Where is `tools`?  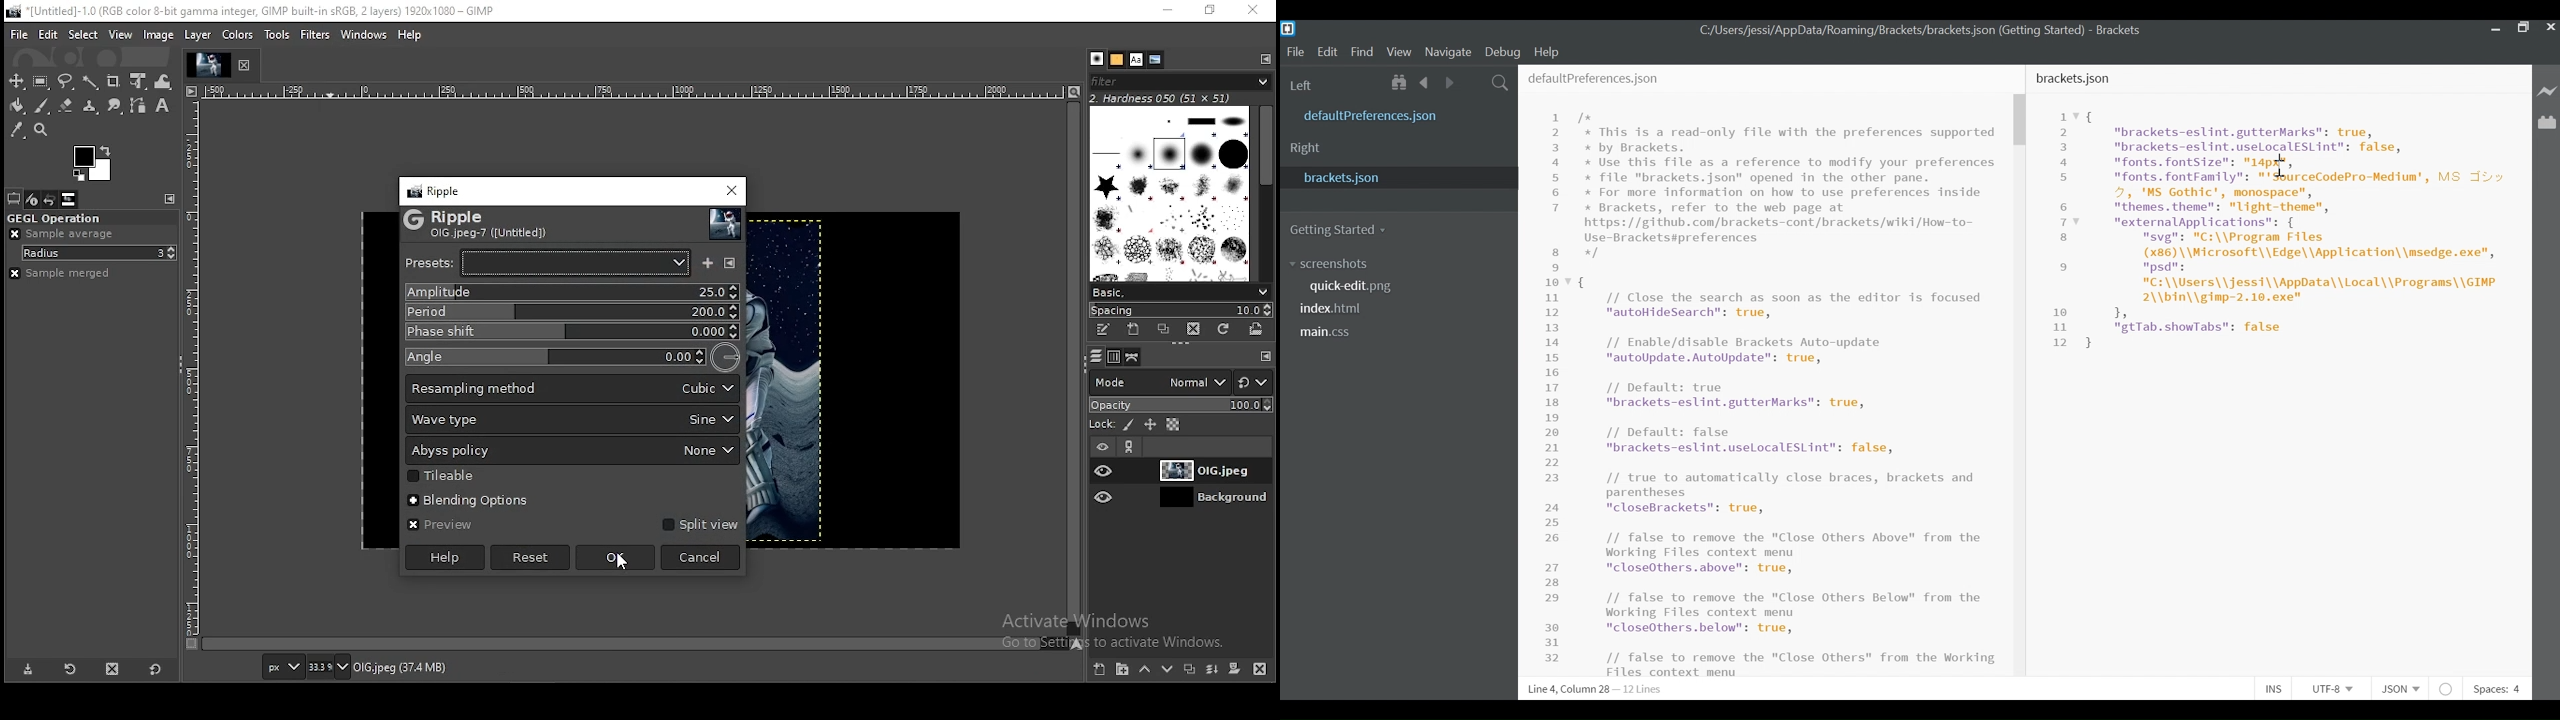 tools is located at coordinates (276, 35).